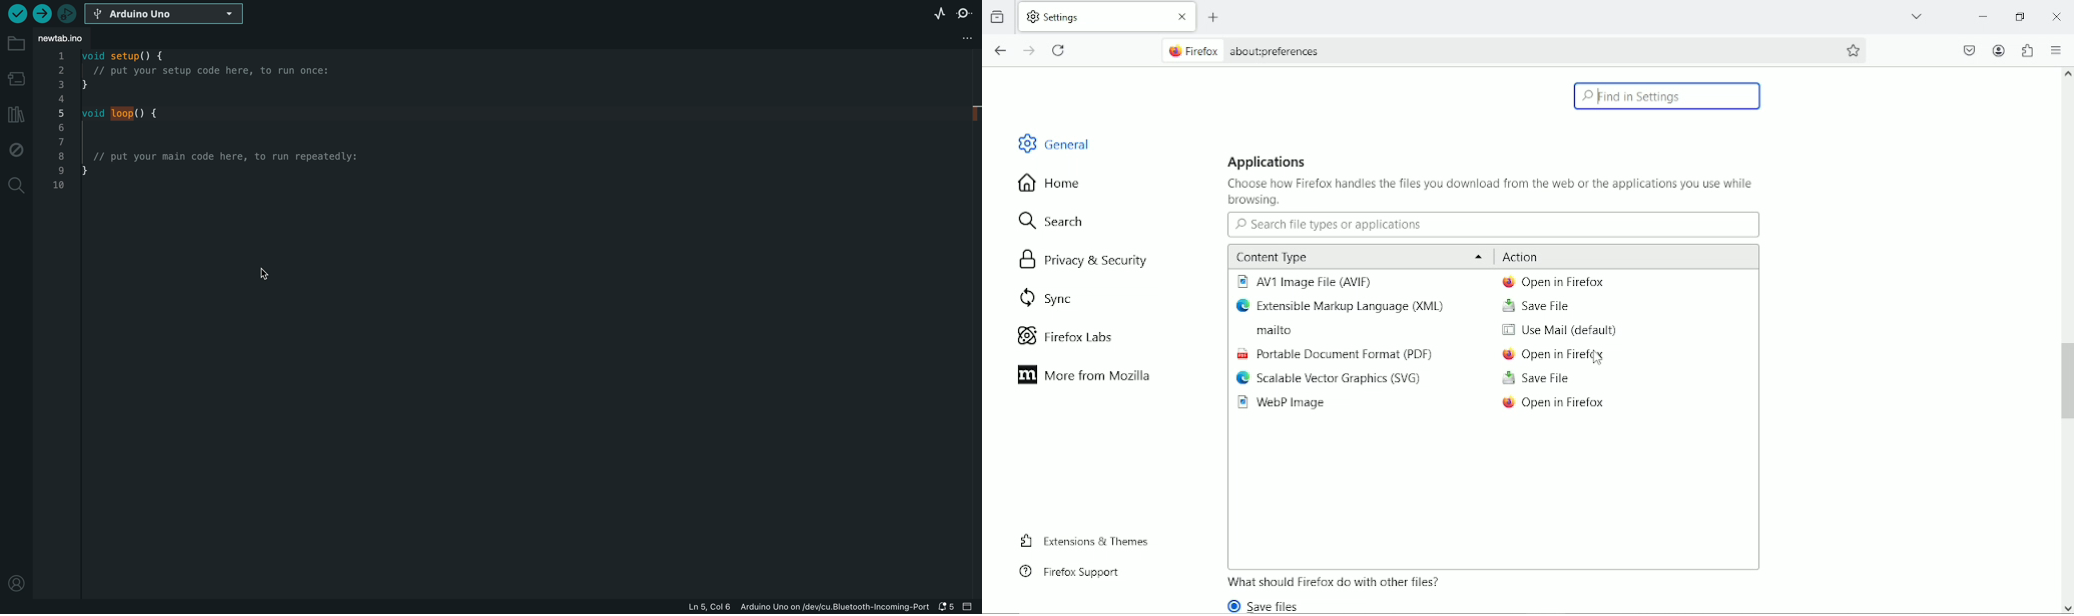 The width and height of the screenshot is (2100, 616). What do you see at coordinates (1330, 379) in the screenshot?
I see `Scalable Vector Graphics` at bounding box center [1330, 379].